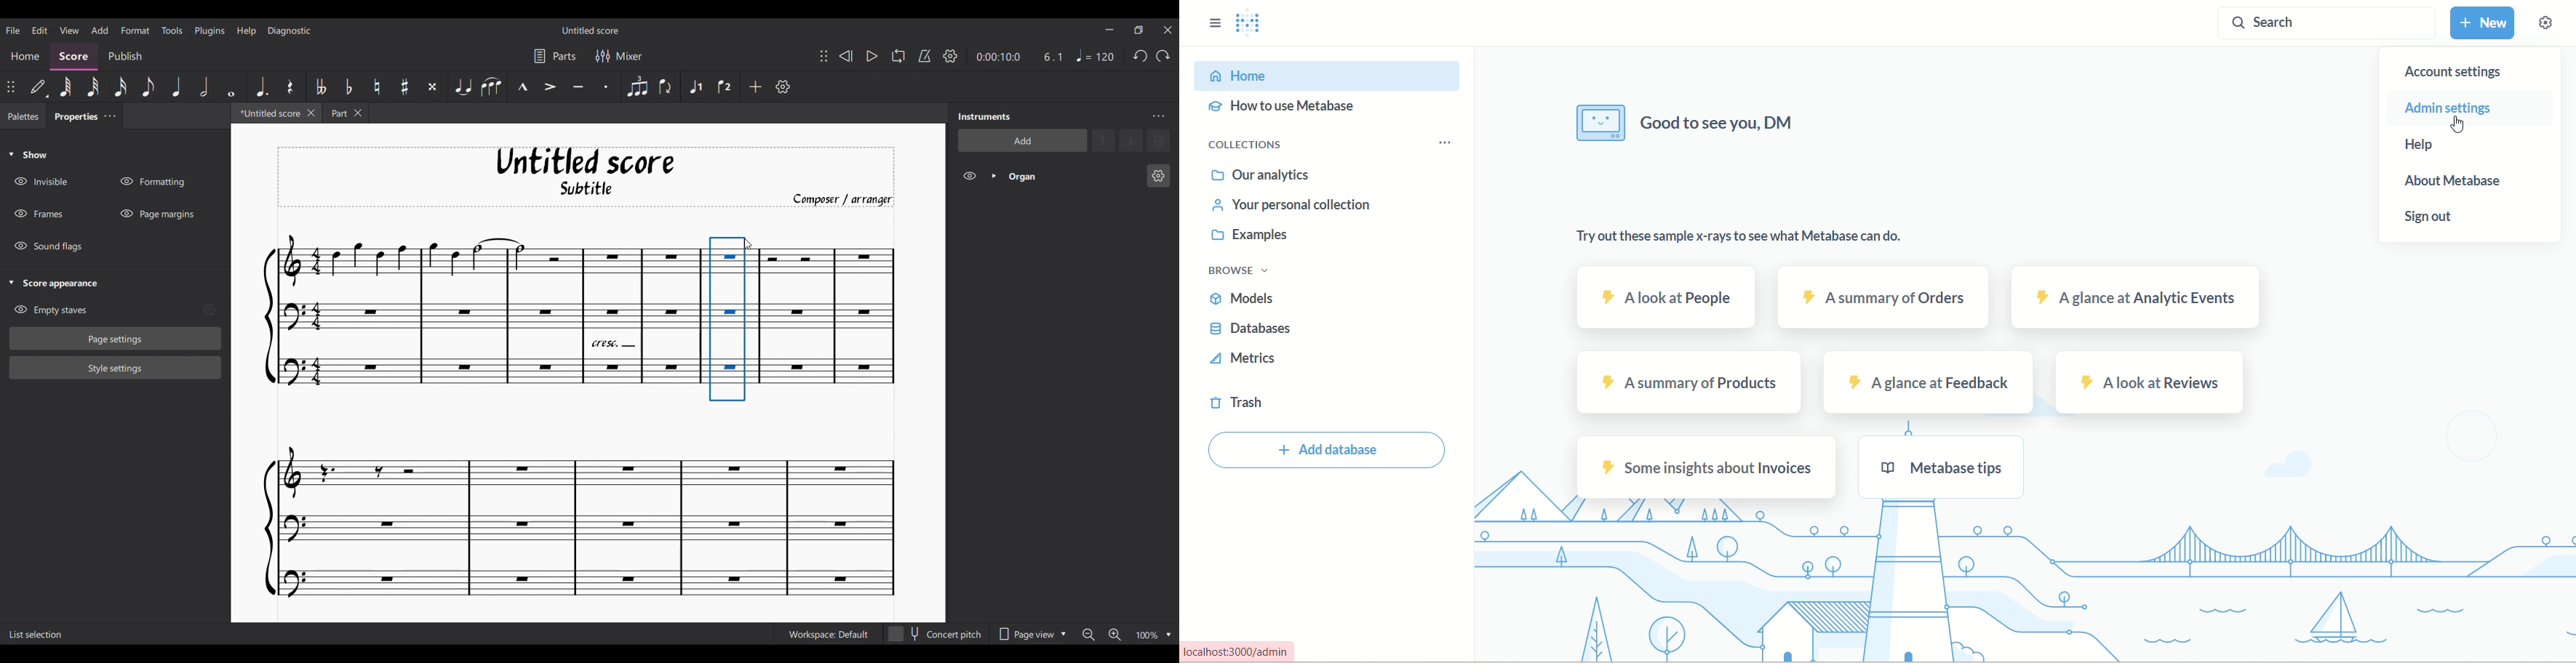 This screenshot has height=672, width=2576. I want to click on Palettes tab, so click(23, 115).